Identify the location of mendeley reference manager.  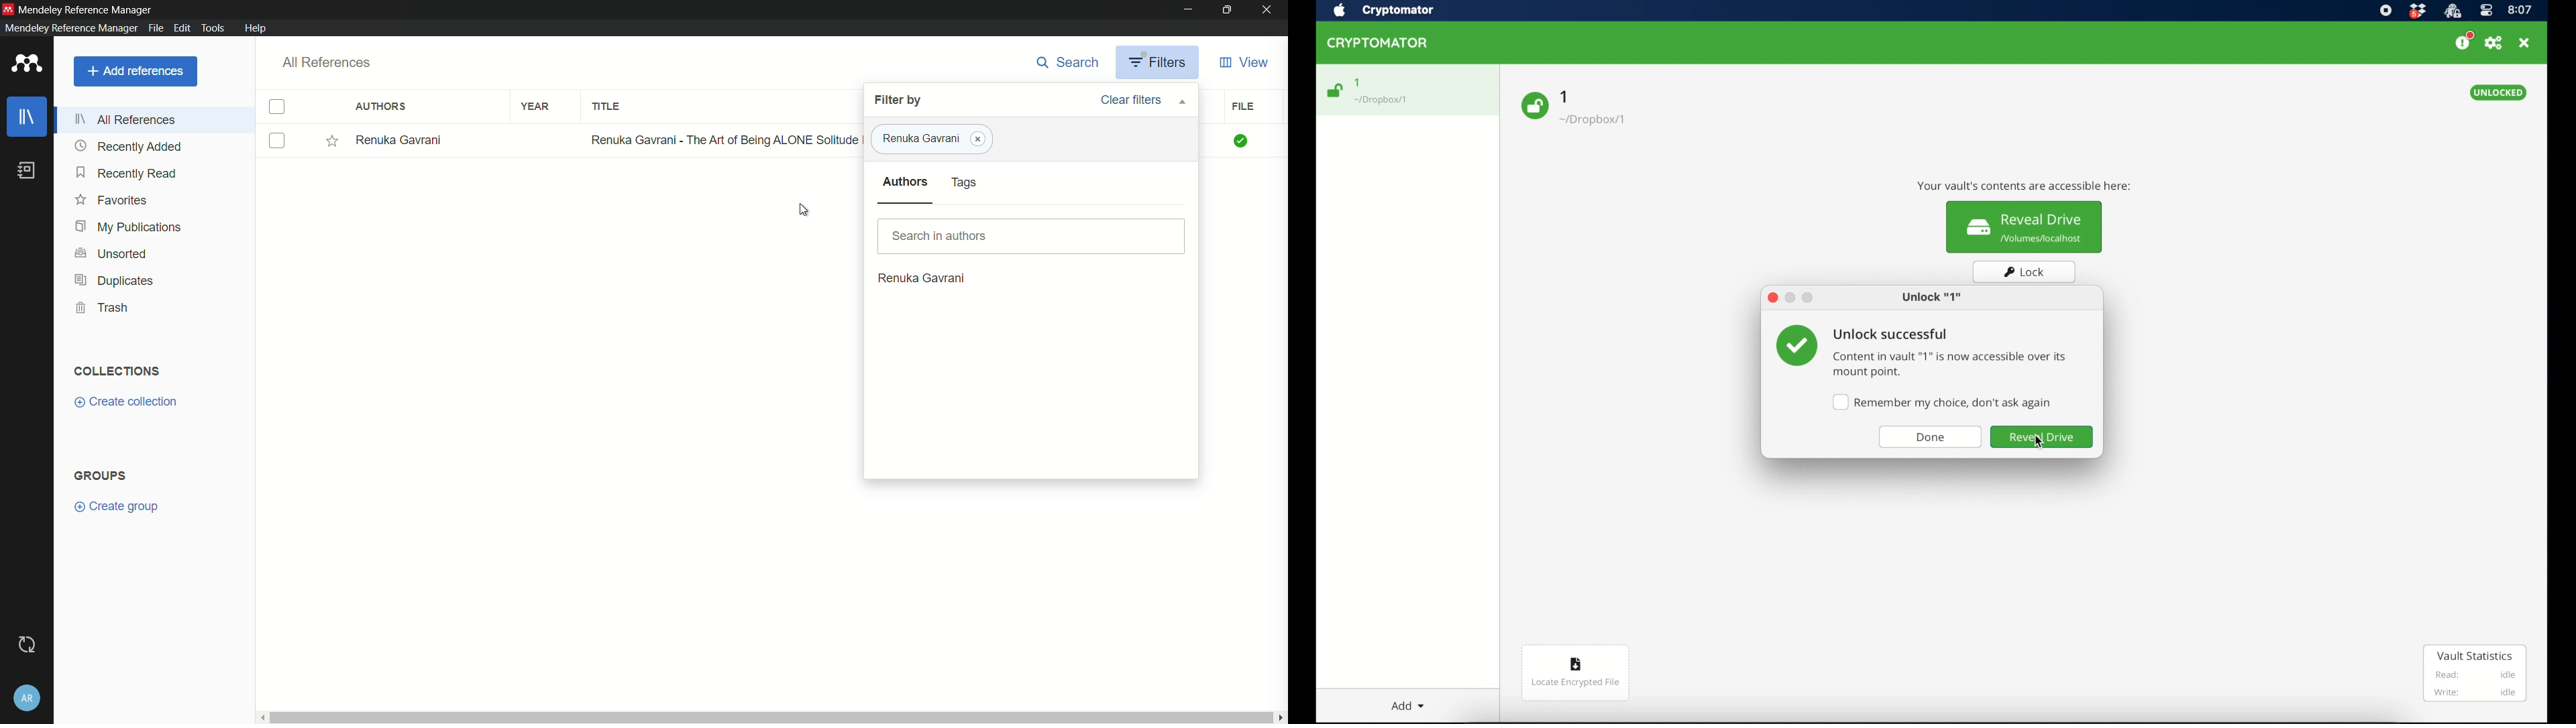
(86, 10).